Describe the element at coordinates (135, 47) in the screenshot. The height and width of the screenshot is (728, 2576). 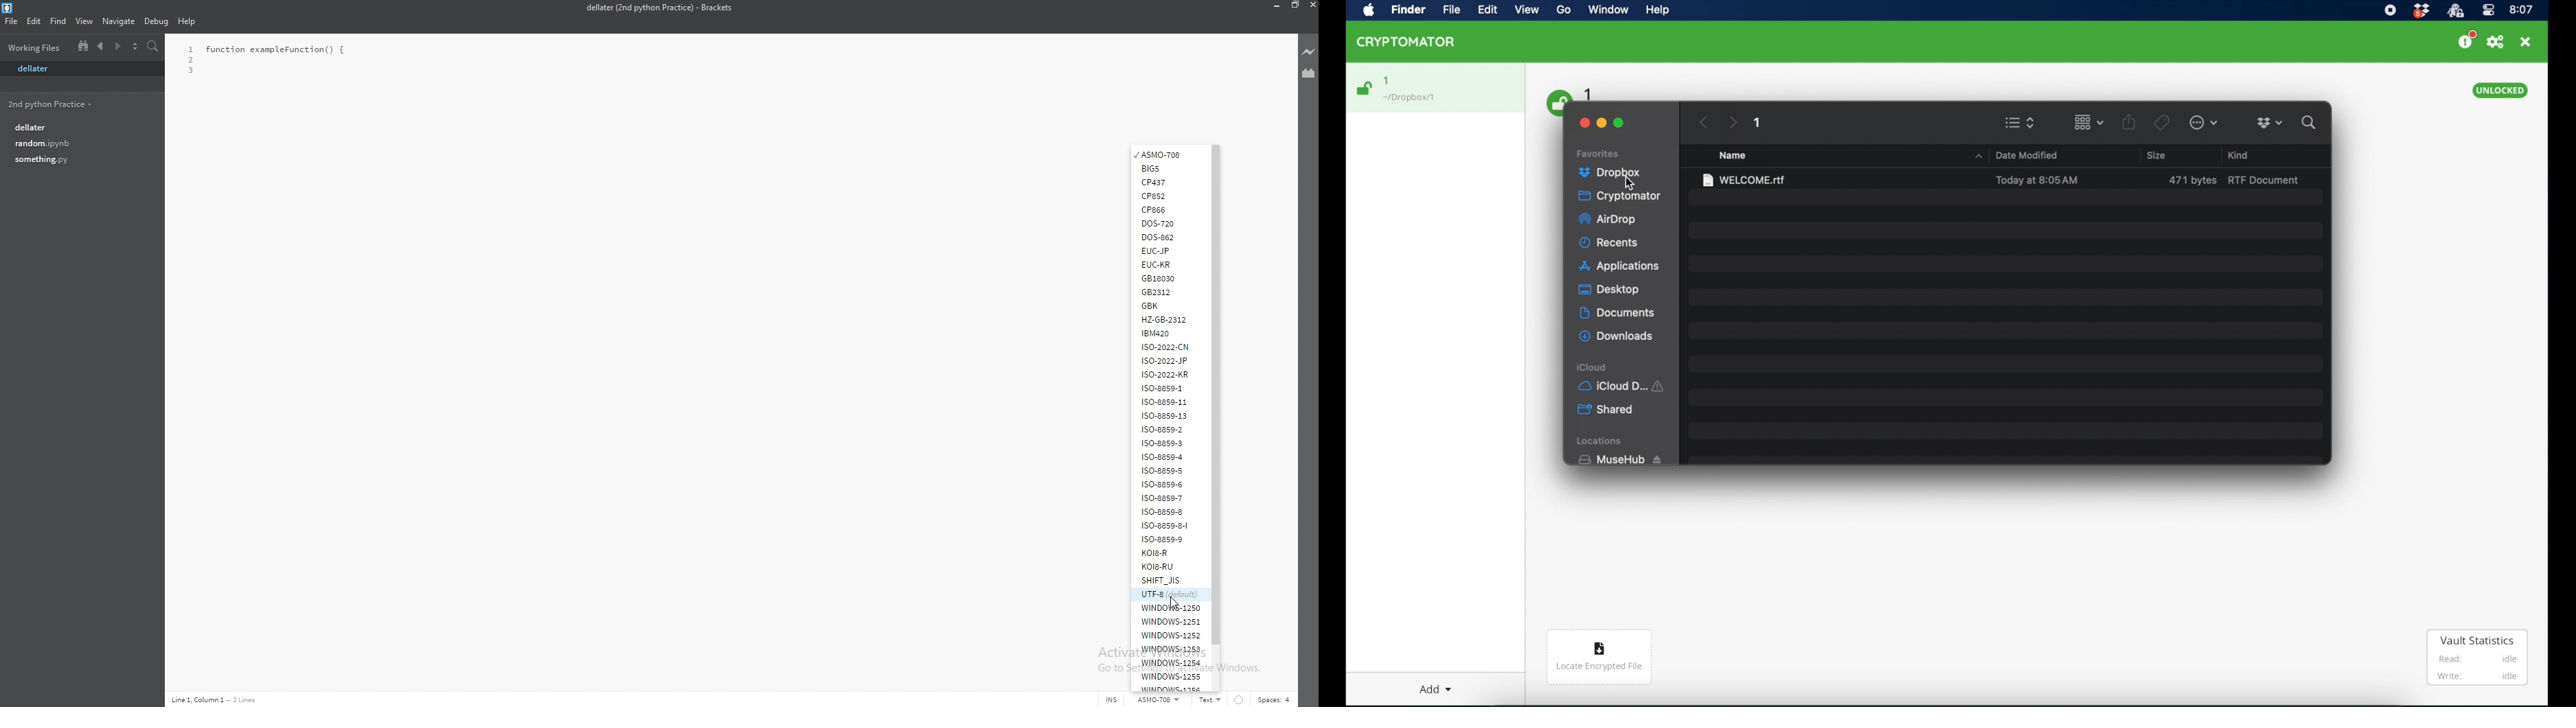
I see `select` at that location.